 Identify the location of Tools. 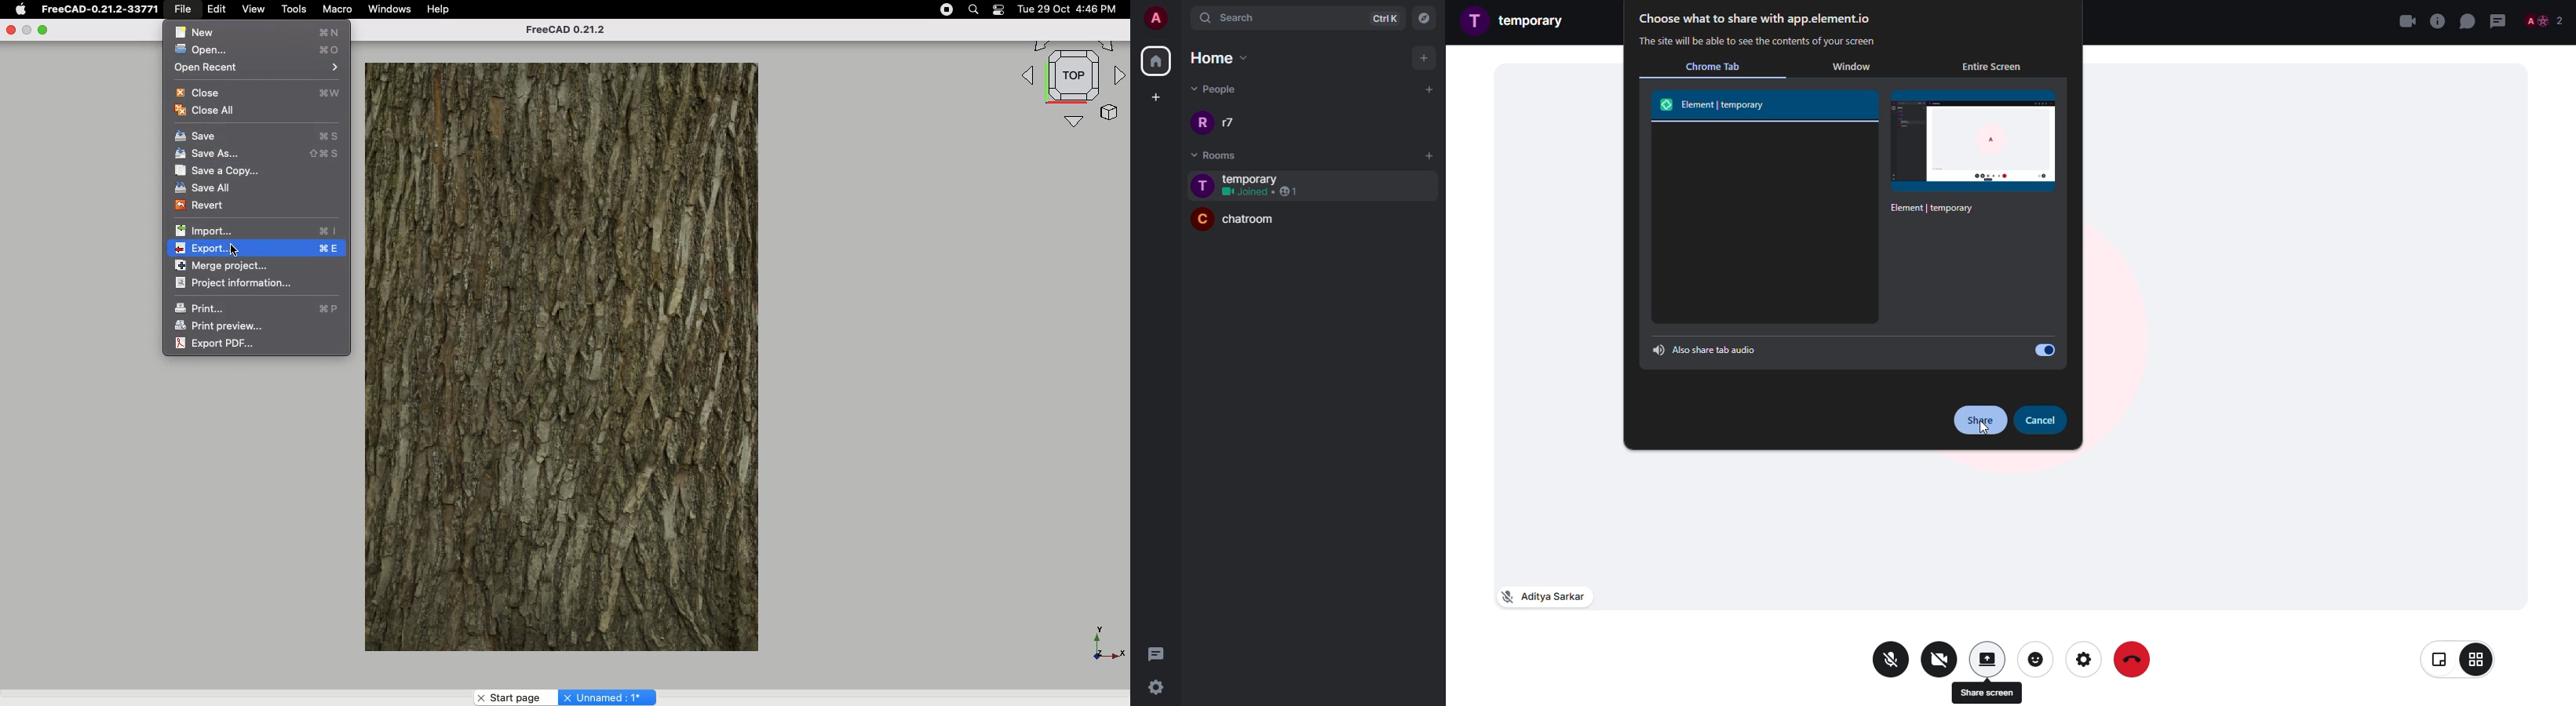
(296, 9).